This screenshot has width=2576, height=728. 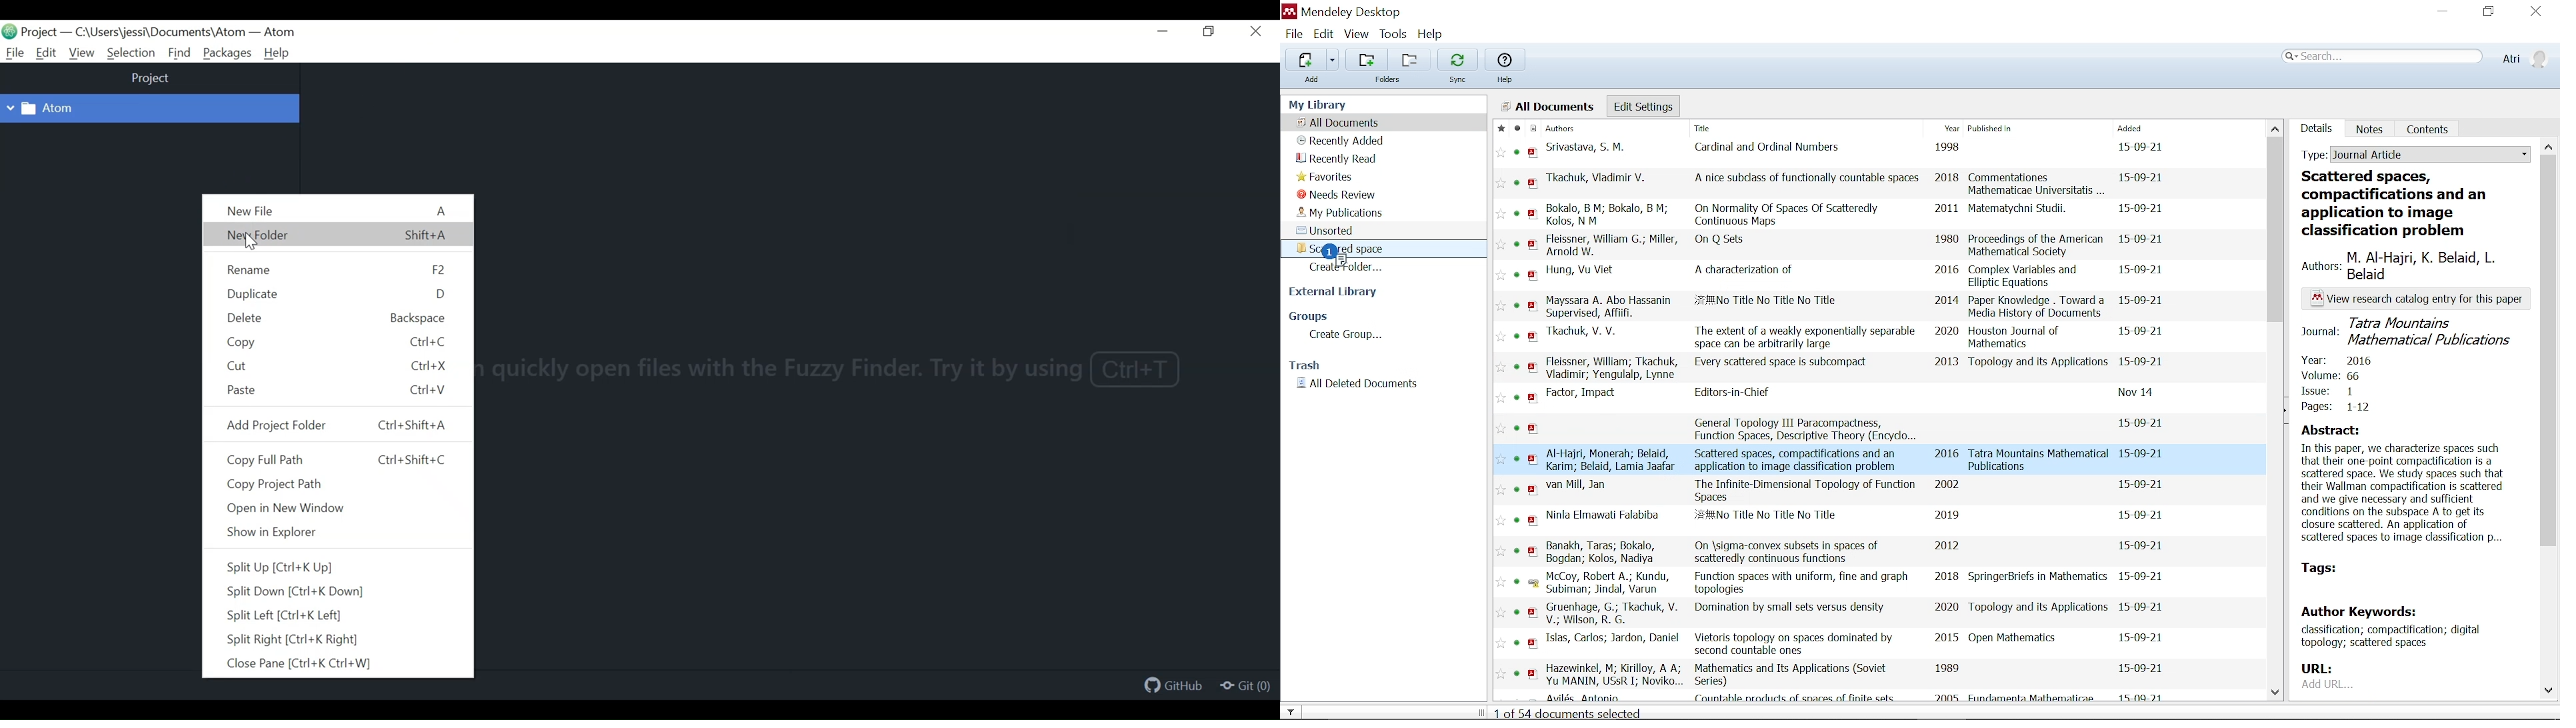 I want to click on title, so click(x=1804, y=336).